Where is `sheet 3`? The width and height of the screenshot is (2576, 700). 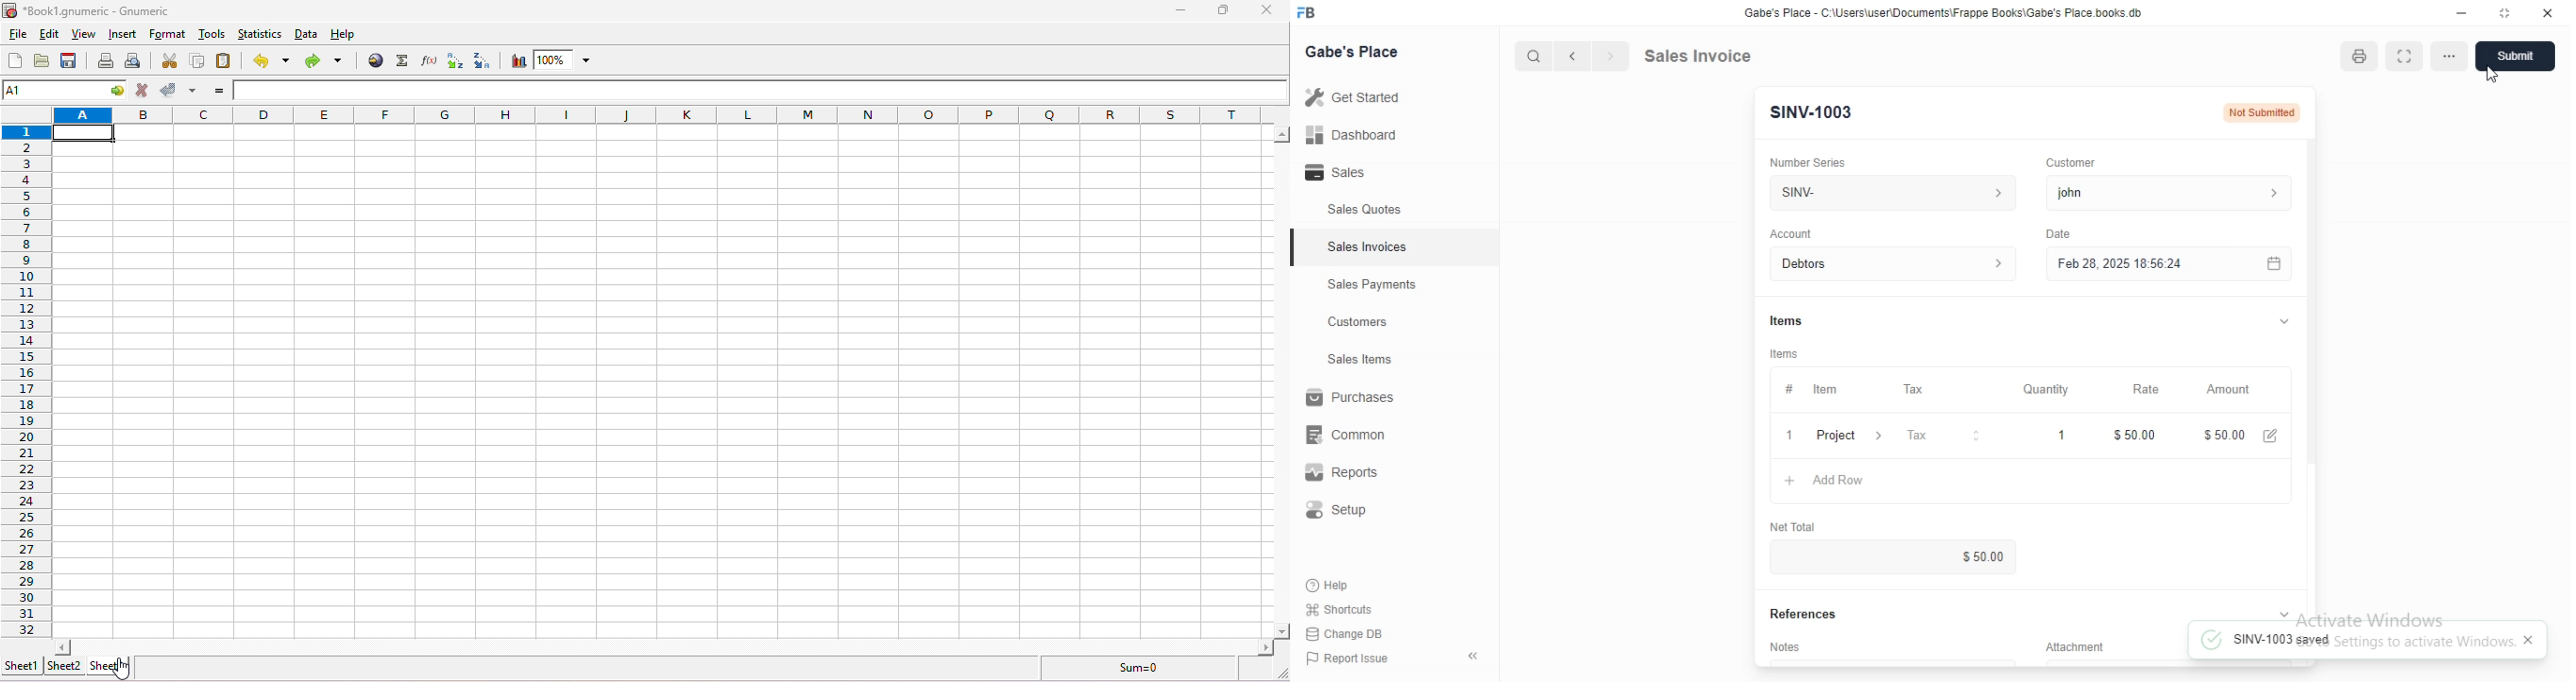 sheet 3 is located at coordinates (111, 666).